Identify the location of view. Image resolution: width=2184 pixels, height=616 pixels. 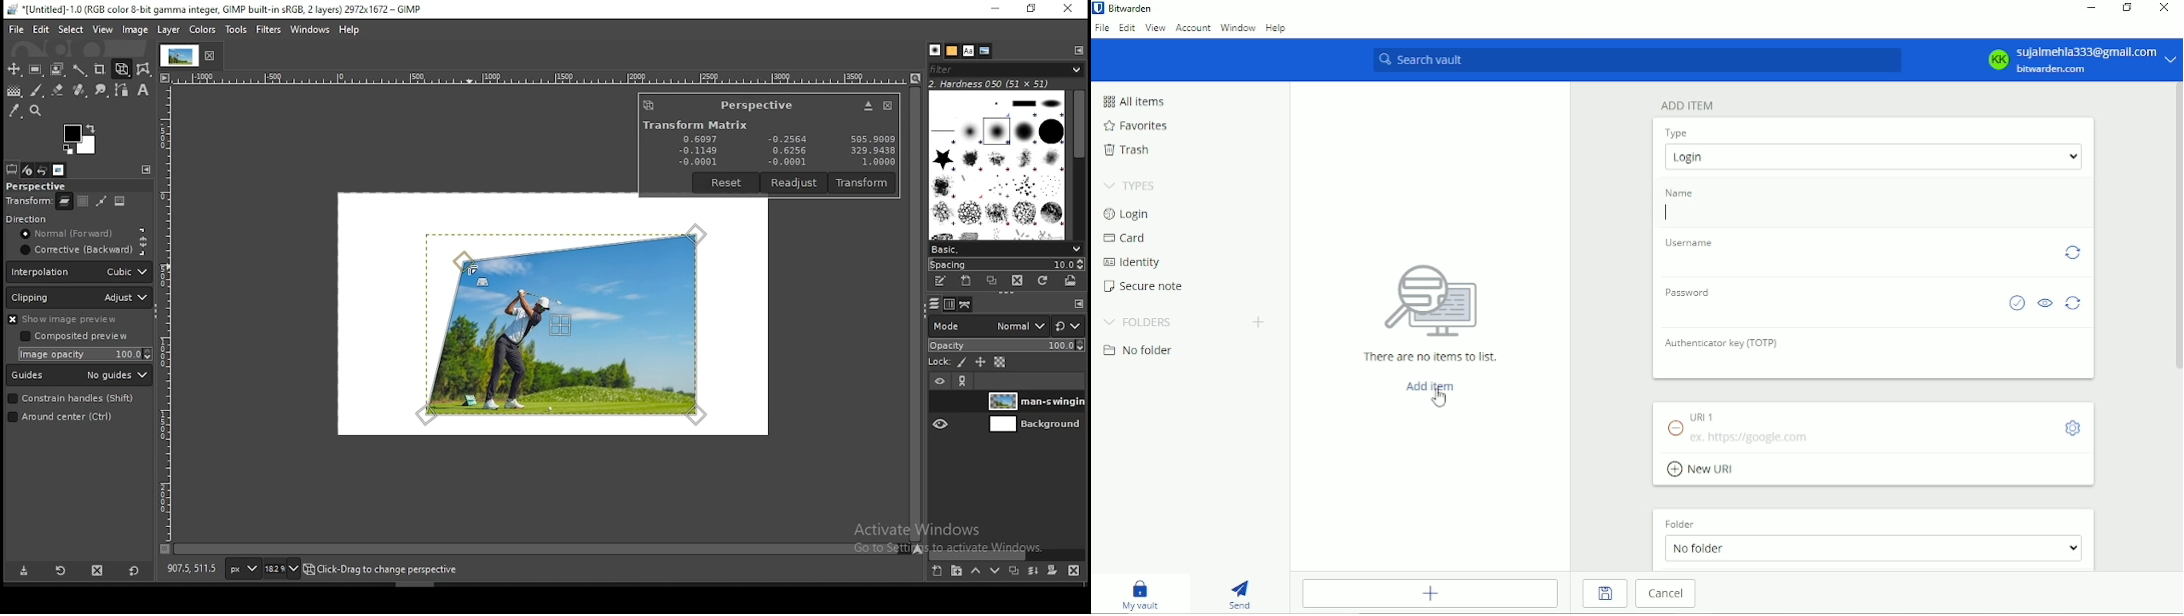
(101, 30).